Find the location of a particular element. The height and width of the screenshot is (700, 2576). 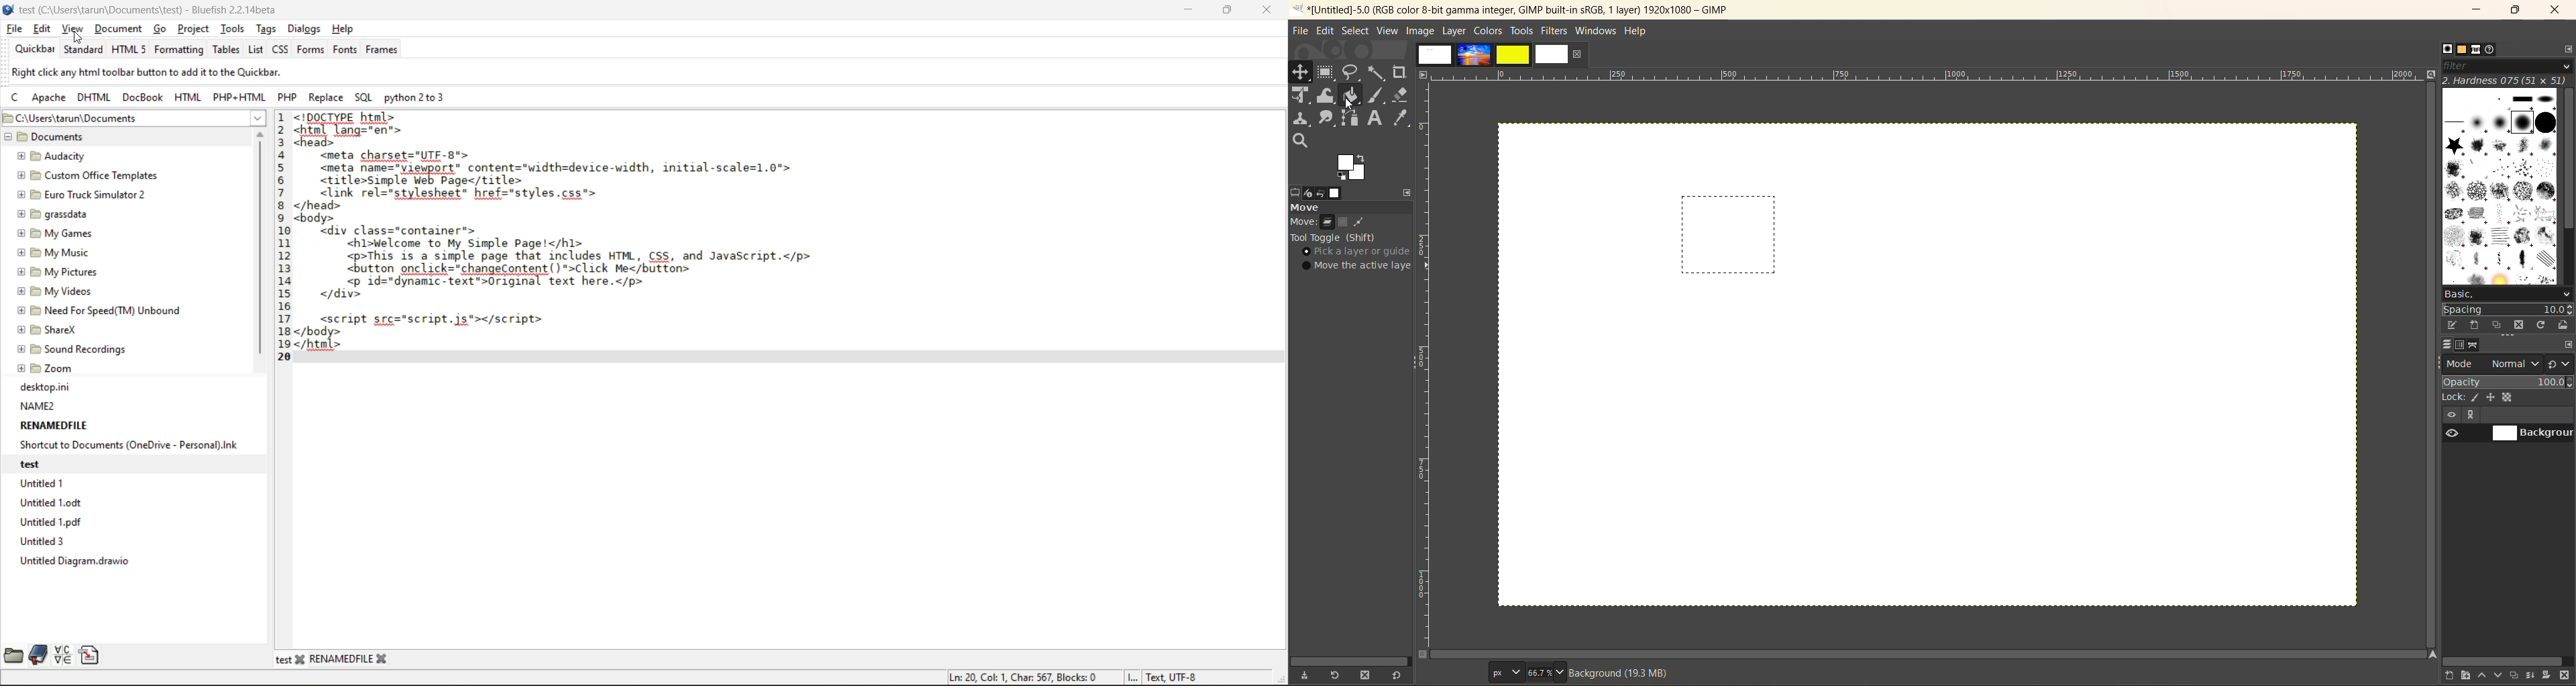

minimize is located at coordinates (2479, 9).